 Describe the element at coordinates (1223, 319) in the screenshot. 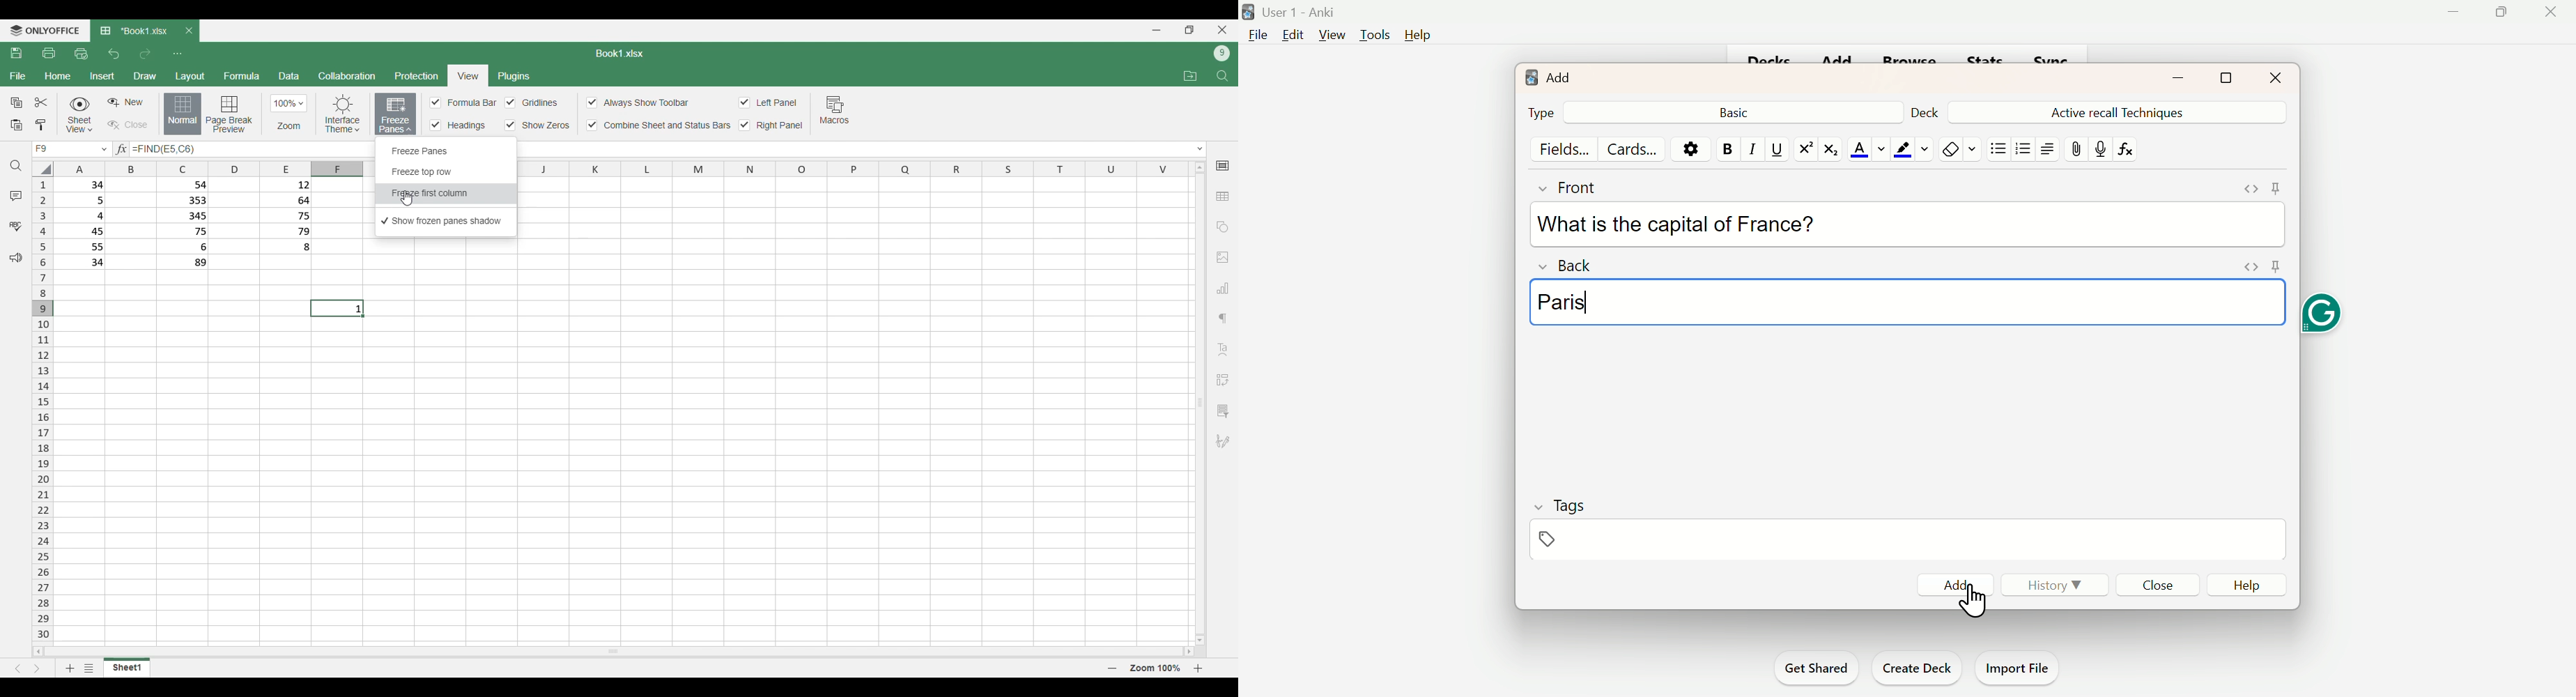

I see `Paragraph settings` at that location.